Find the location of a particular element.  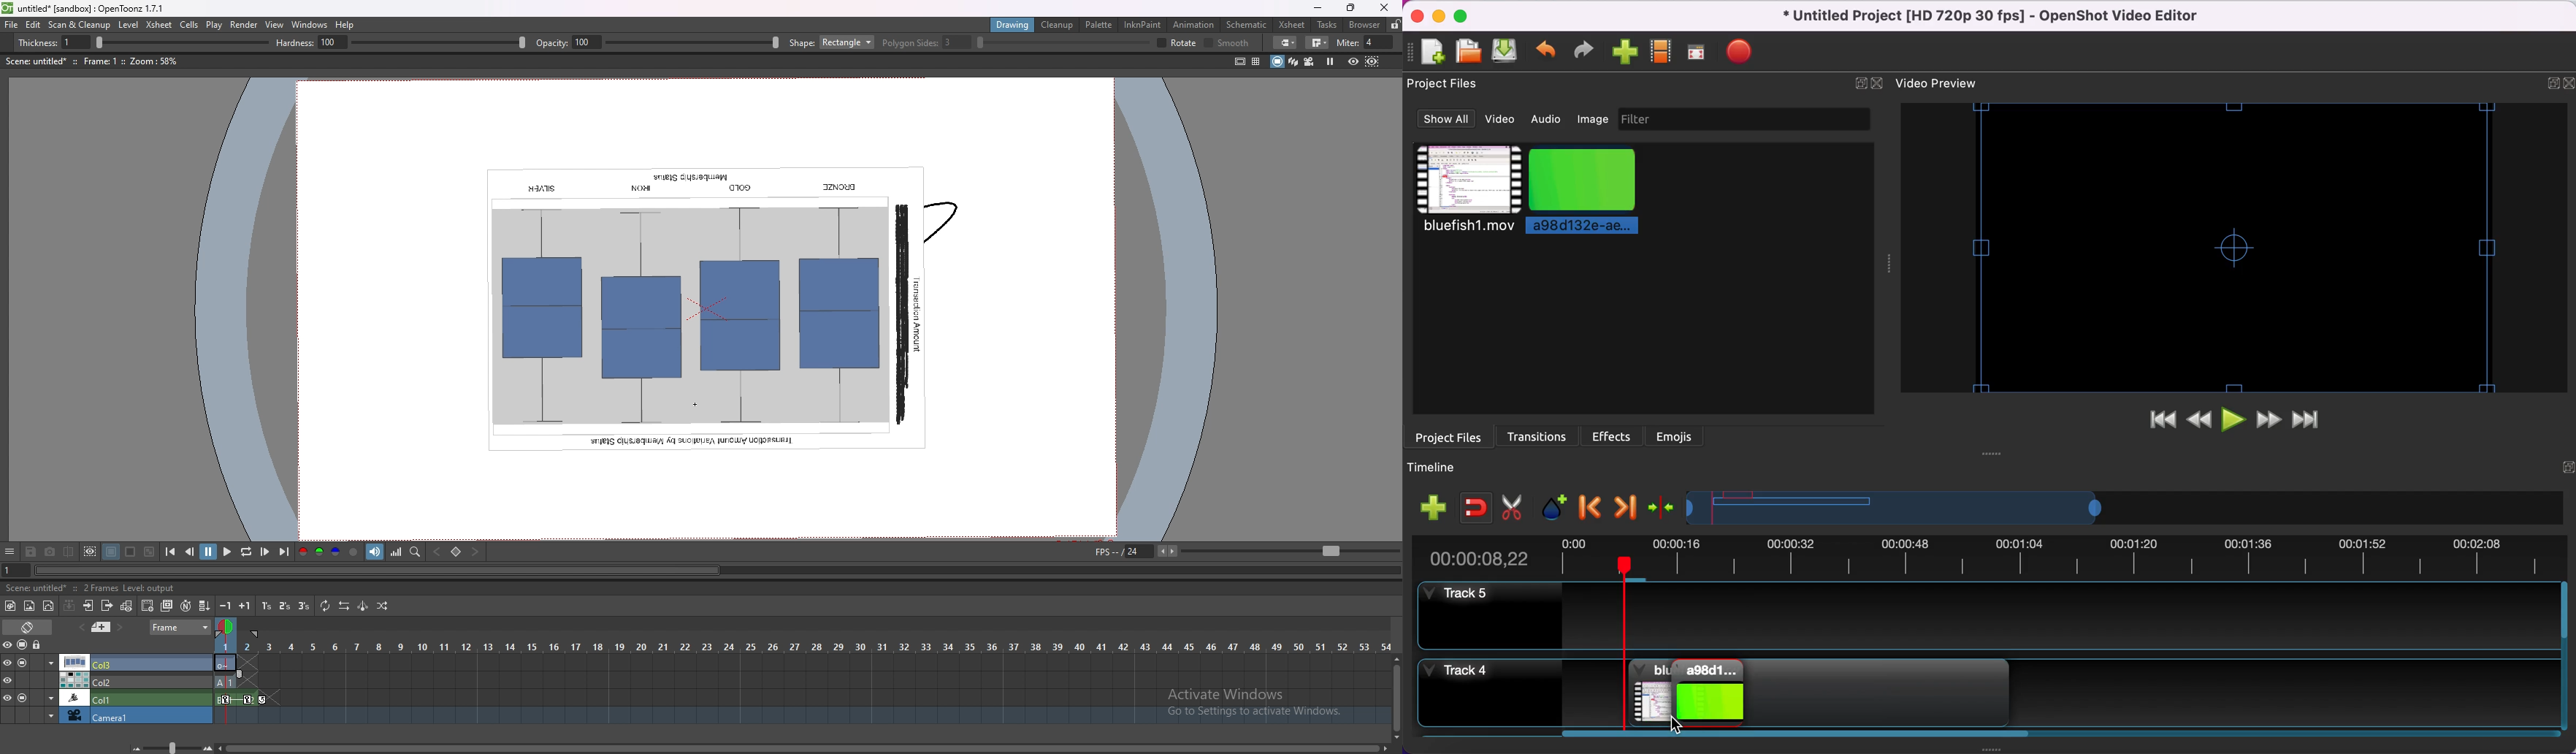

maximize is located at coordinates (1466, 15).